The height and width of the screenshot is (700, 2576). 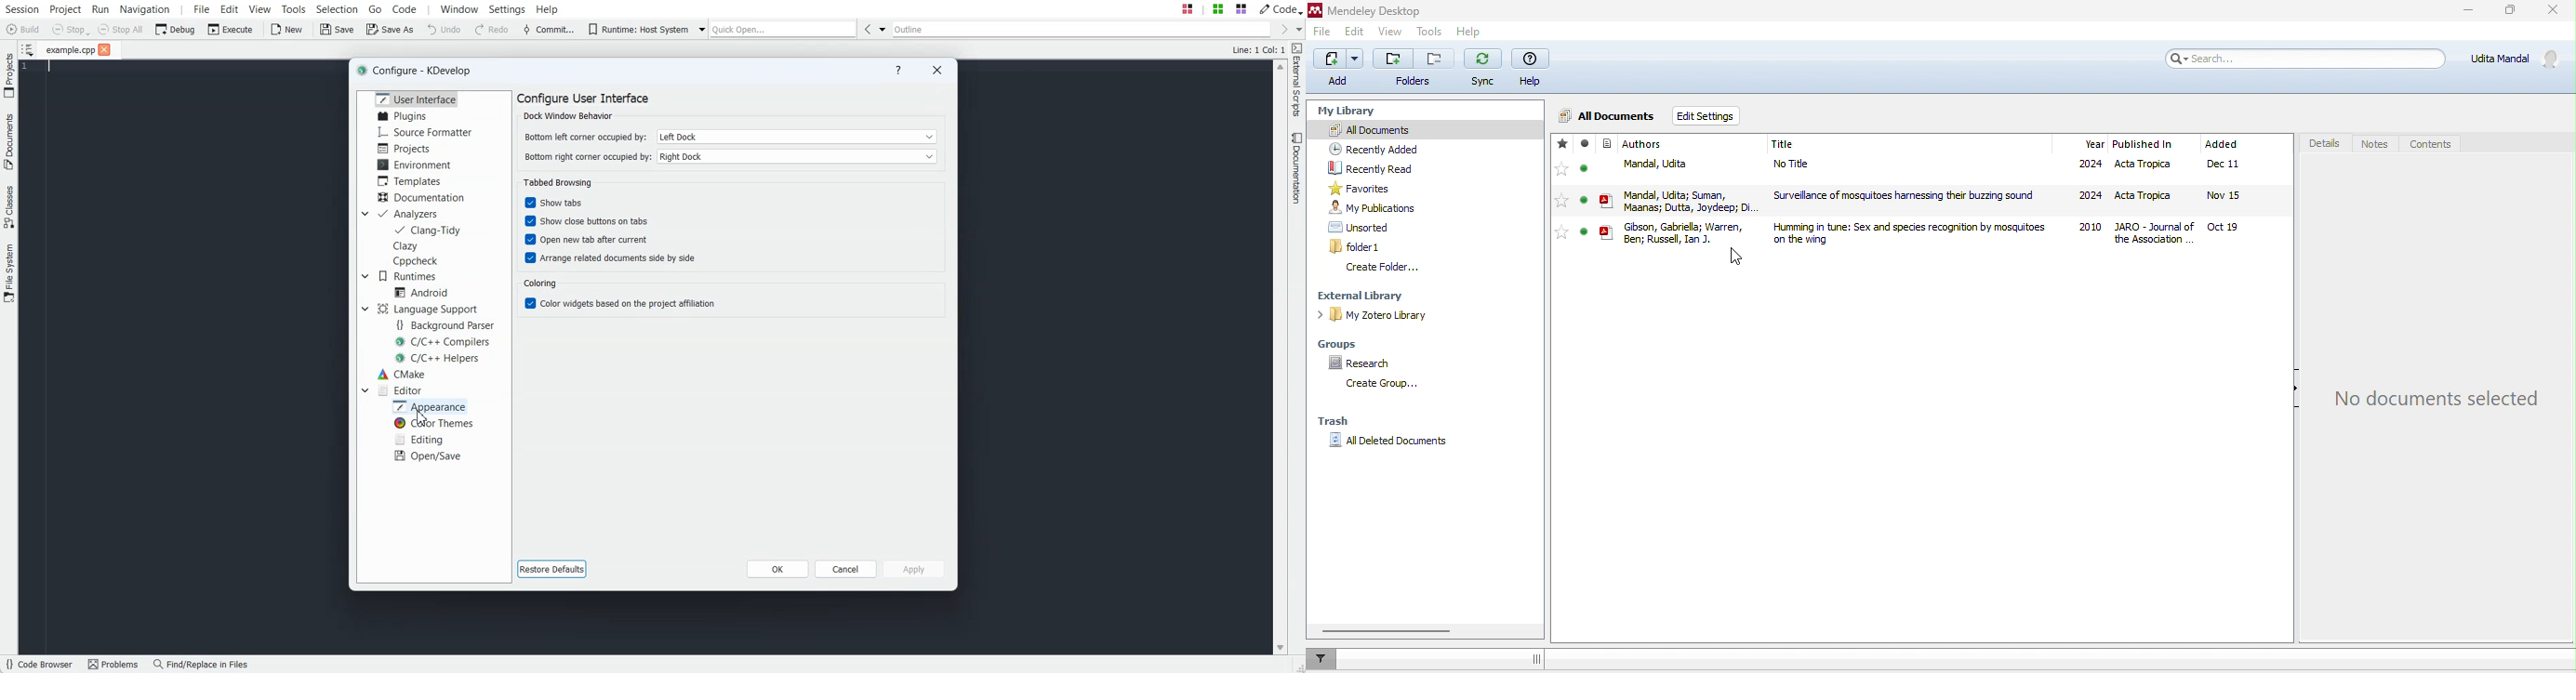 I want to click on Quick Open, so click(x=784, y=29).